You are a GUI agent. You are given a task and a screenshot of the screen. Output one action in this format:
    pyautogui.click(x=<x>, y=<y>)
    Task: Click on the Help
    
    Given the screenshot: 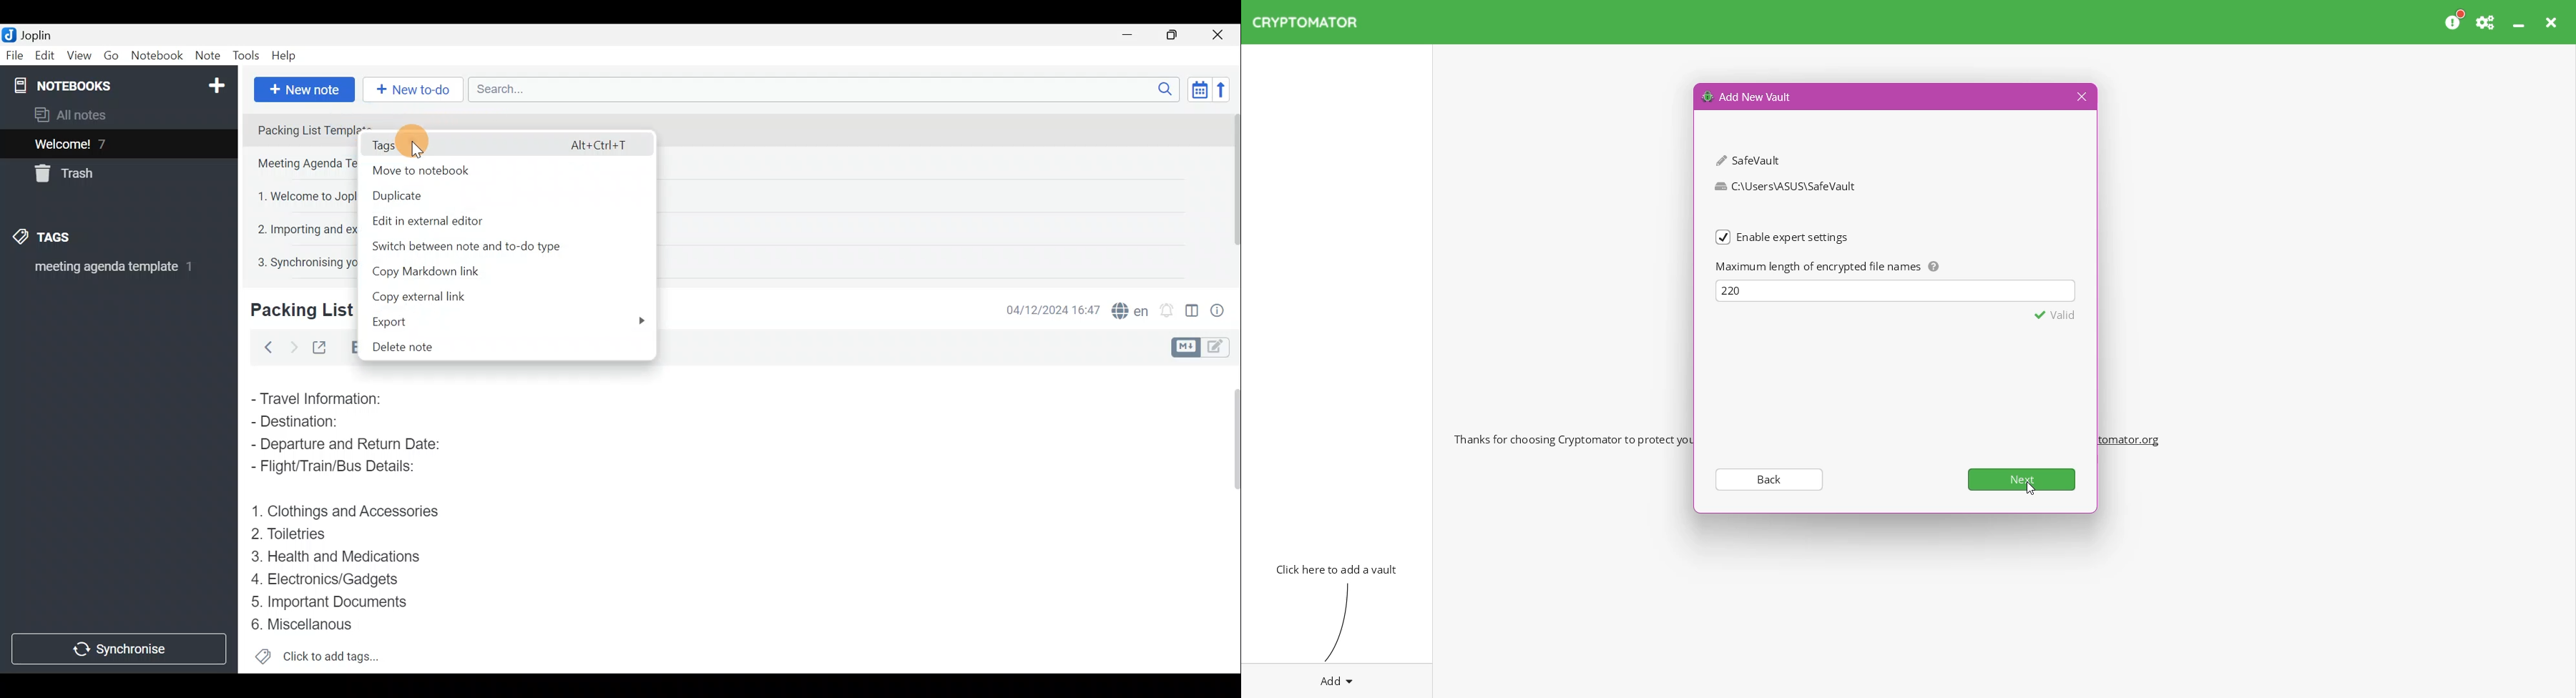 What is the action you would take?
    pyautogui.click(x=286, y=57)
    